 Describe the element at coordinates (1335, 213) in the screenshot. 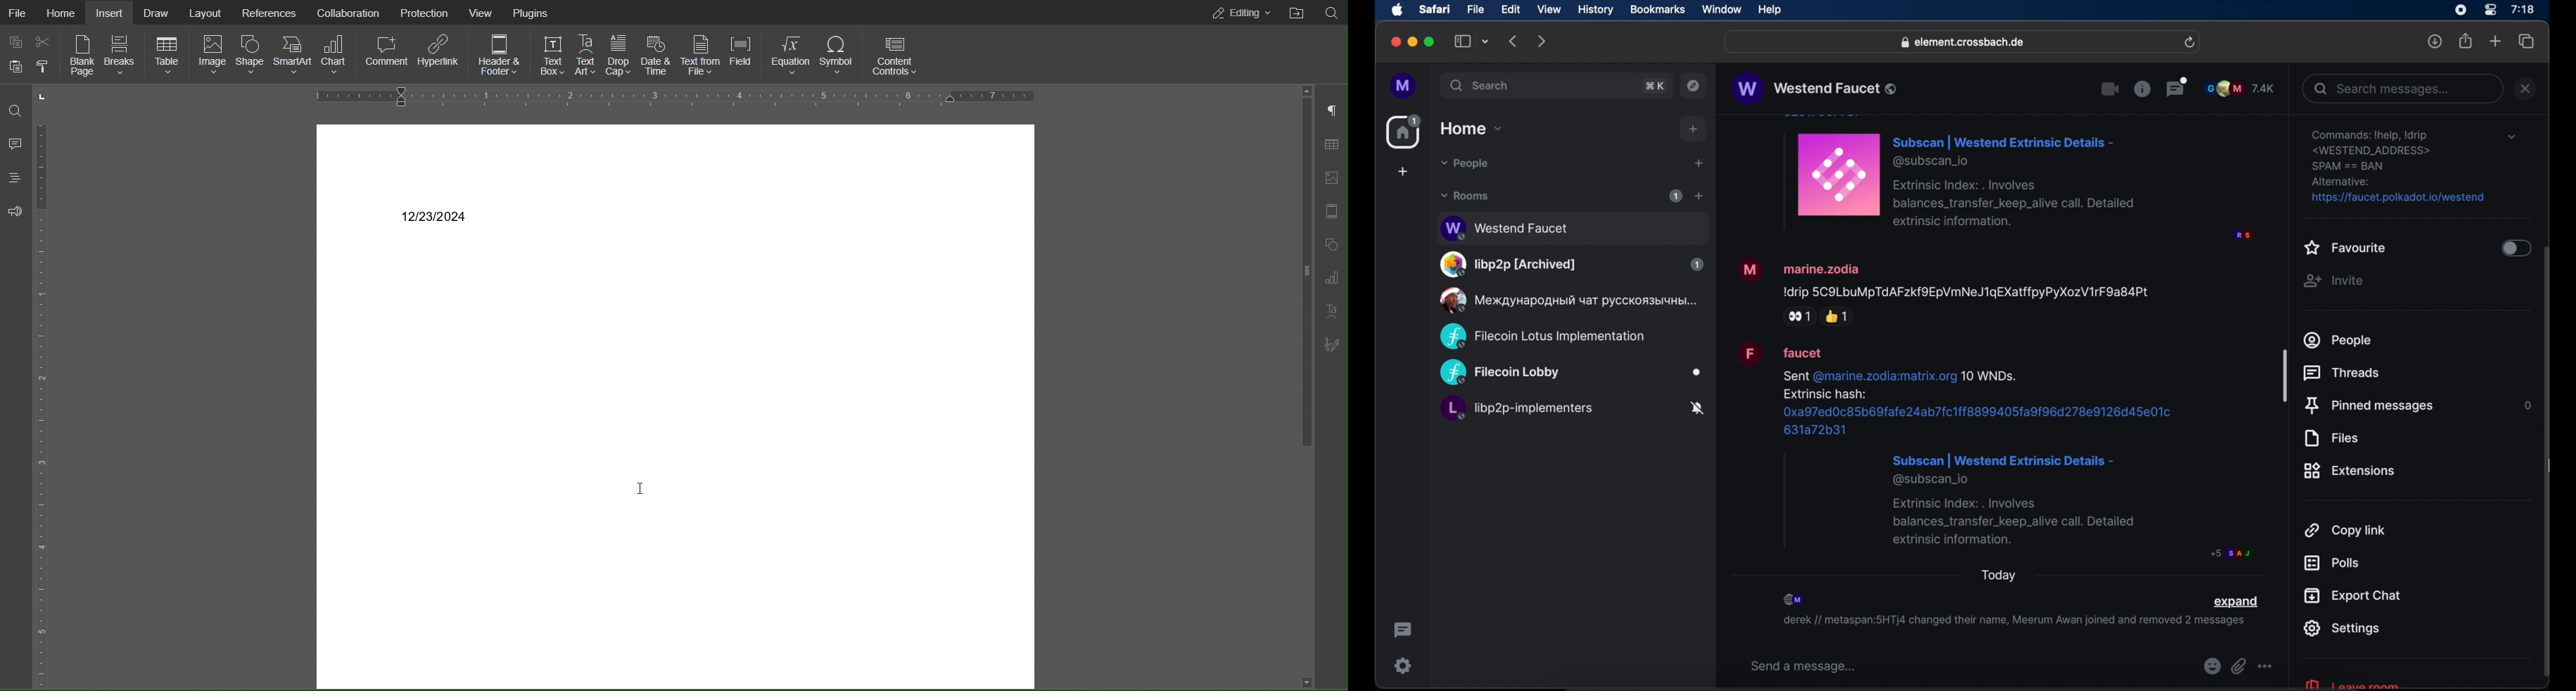

I see `Header & Footer` at that location.